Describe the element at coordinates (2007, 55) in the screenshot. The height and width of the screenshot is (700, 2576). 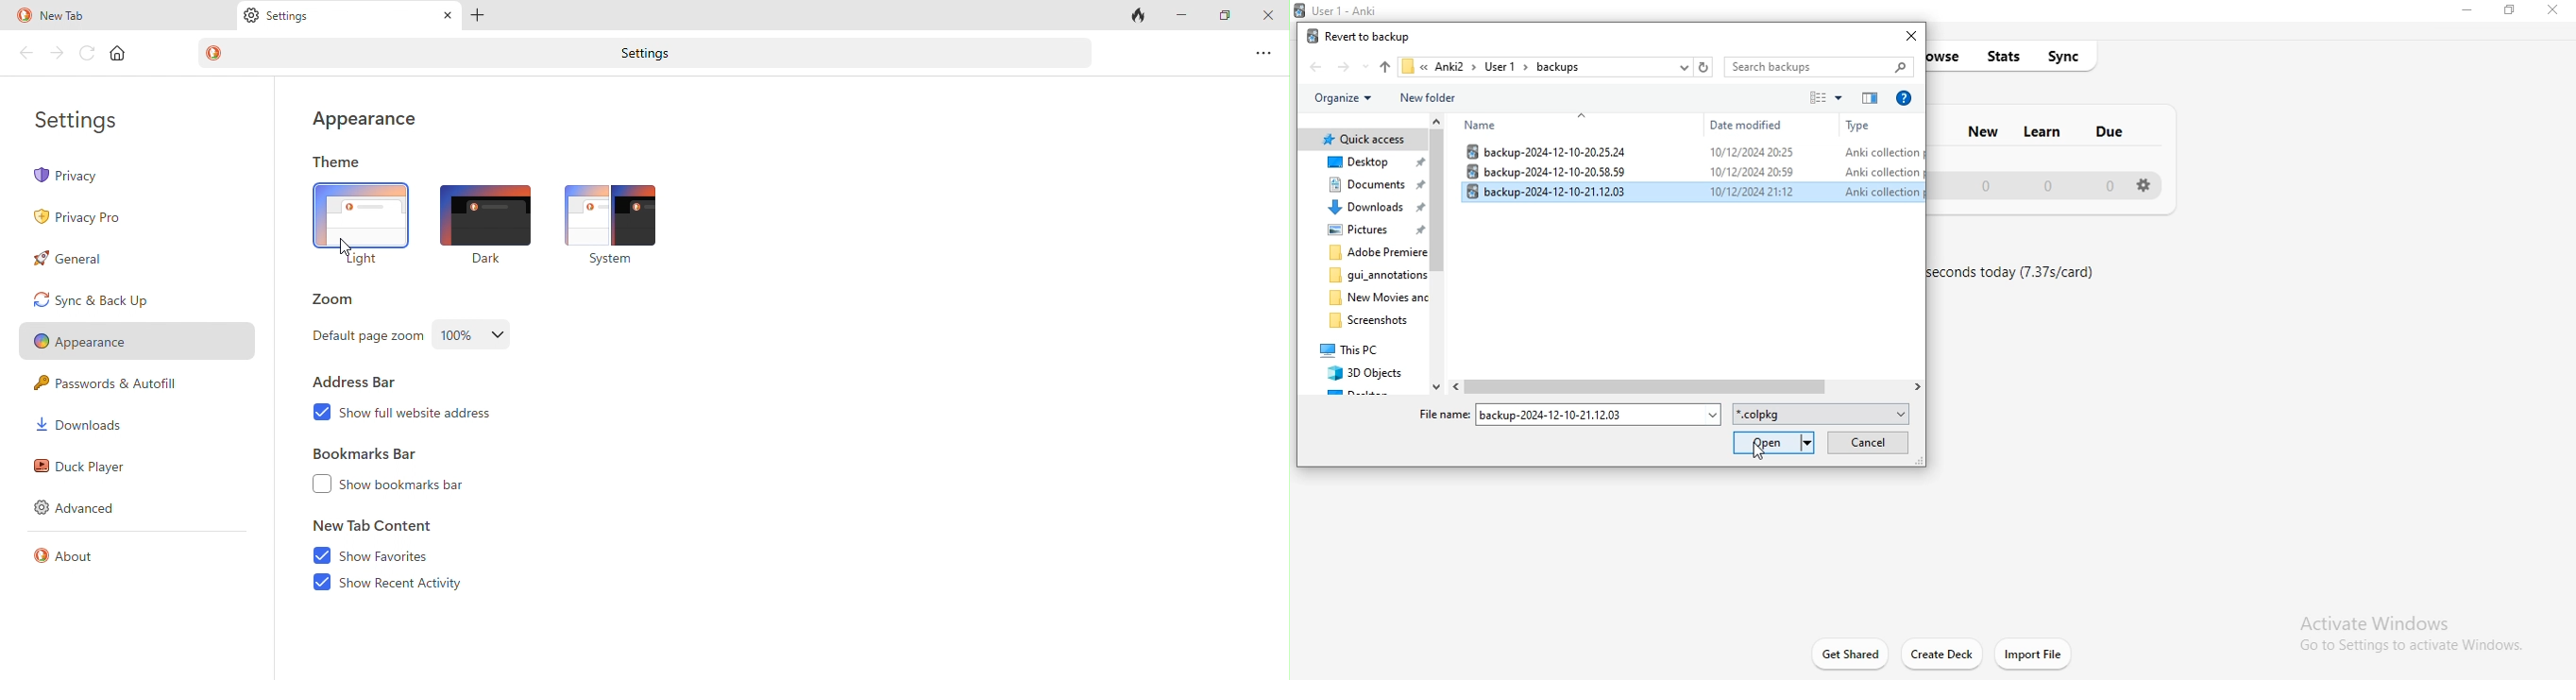
I see `stats` at that location.